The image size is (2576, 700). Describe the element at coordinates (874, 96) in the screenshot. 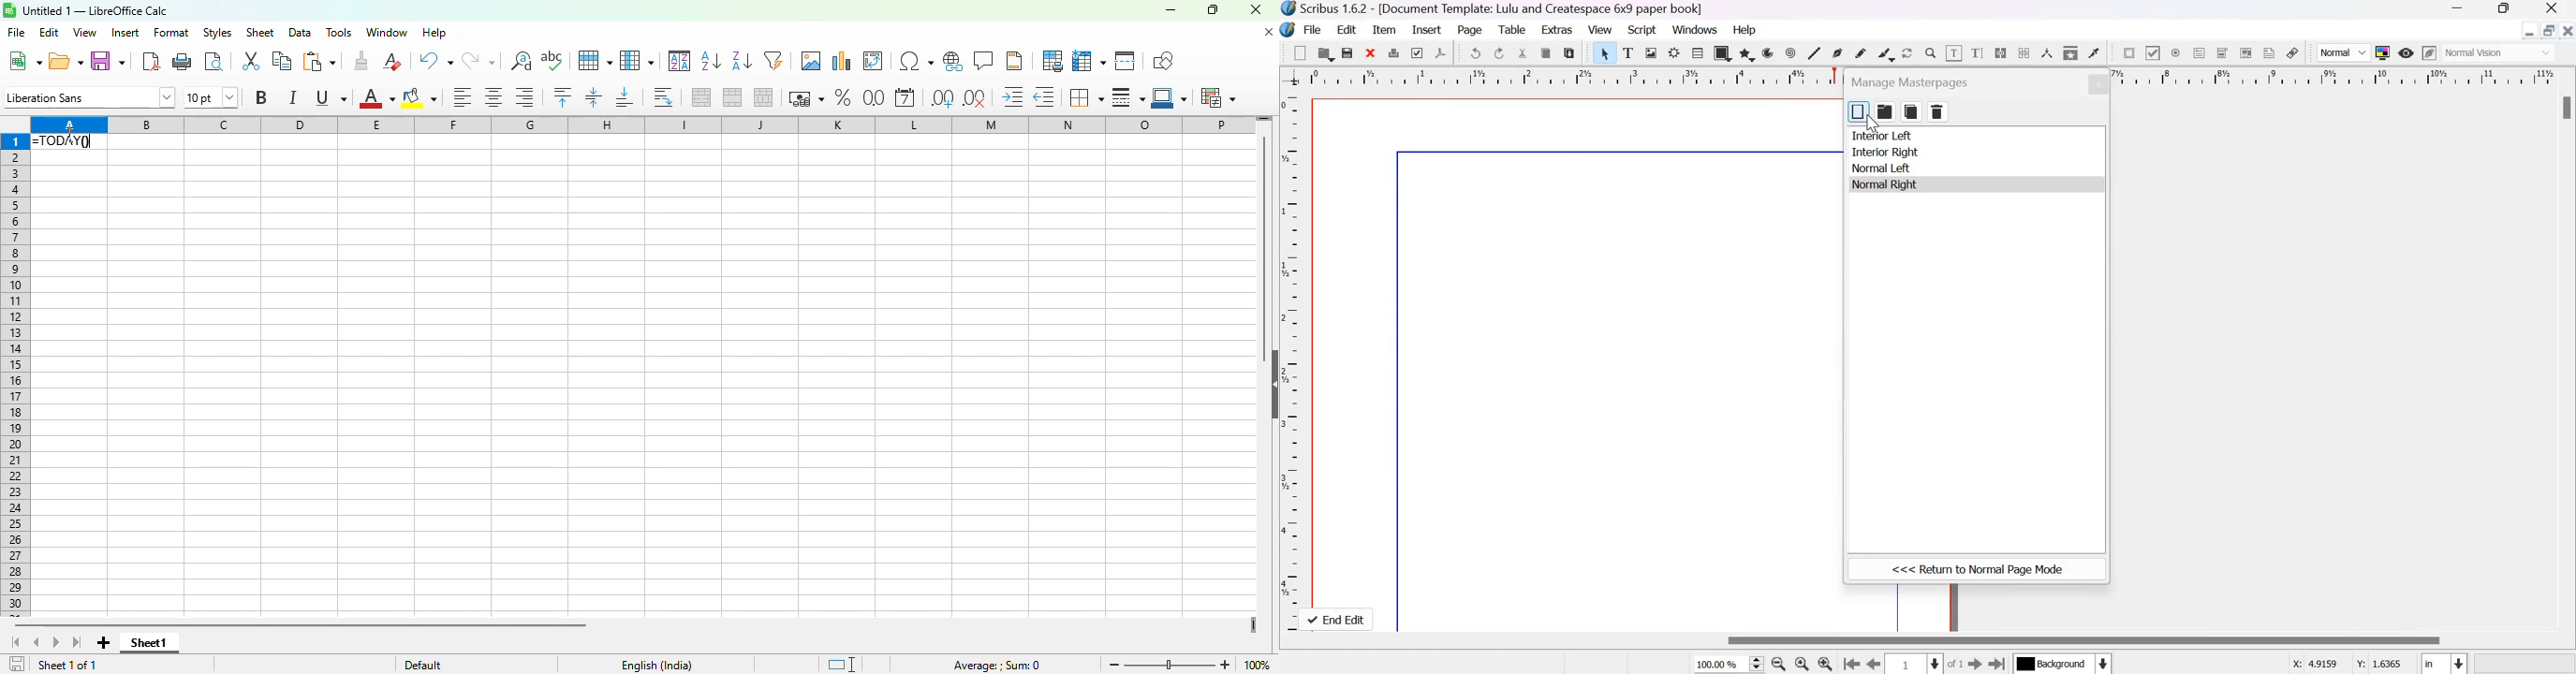

I see `format as number` at that location.